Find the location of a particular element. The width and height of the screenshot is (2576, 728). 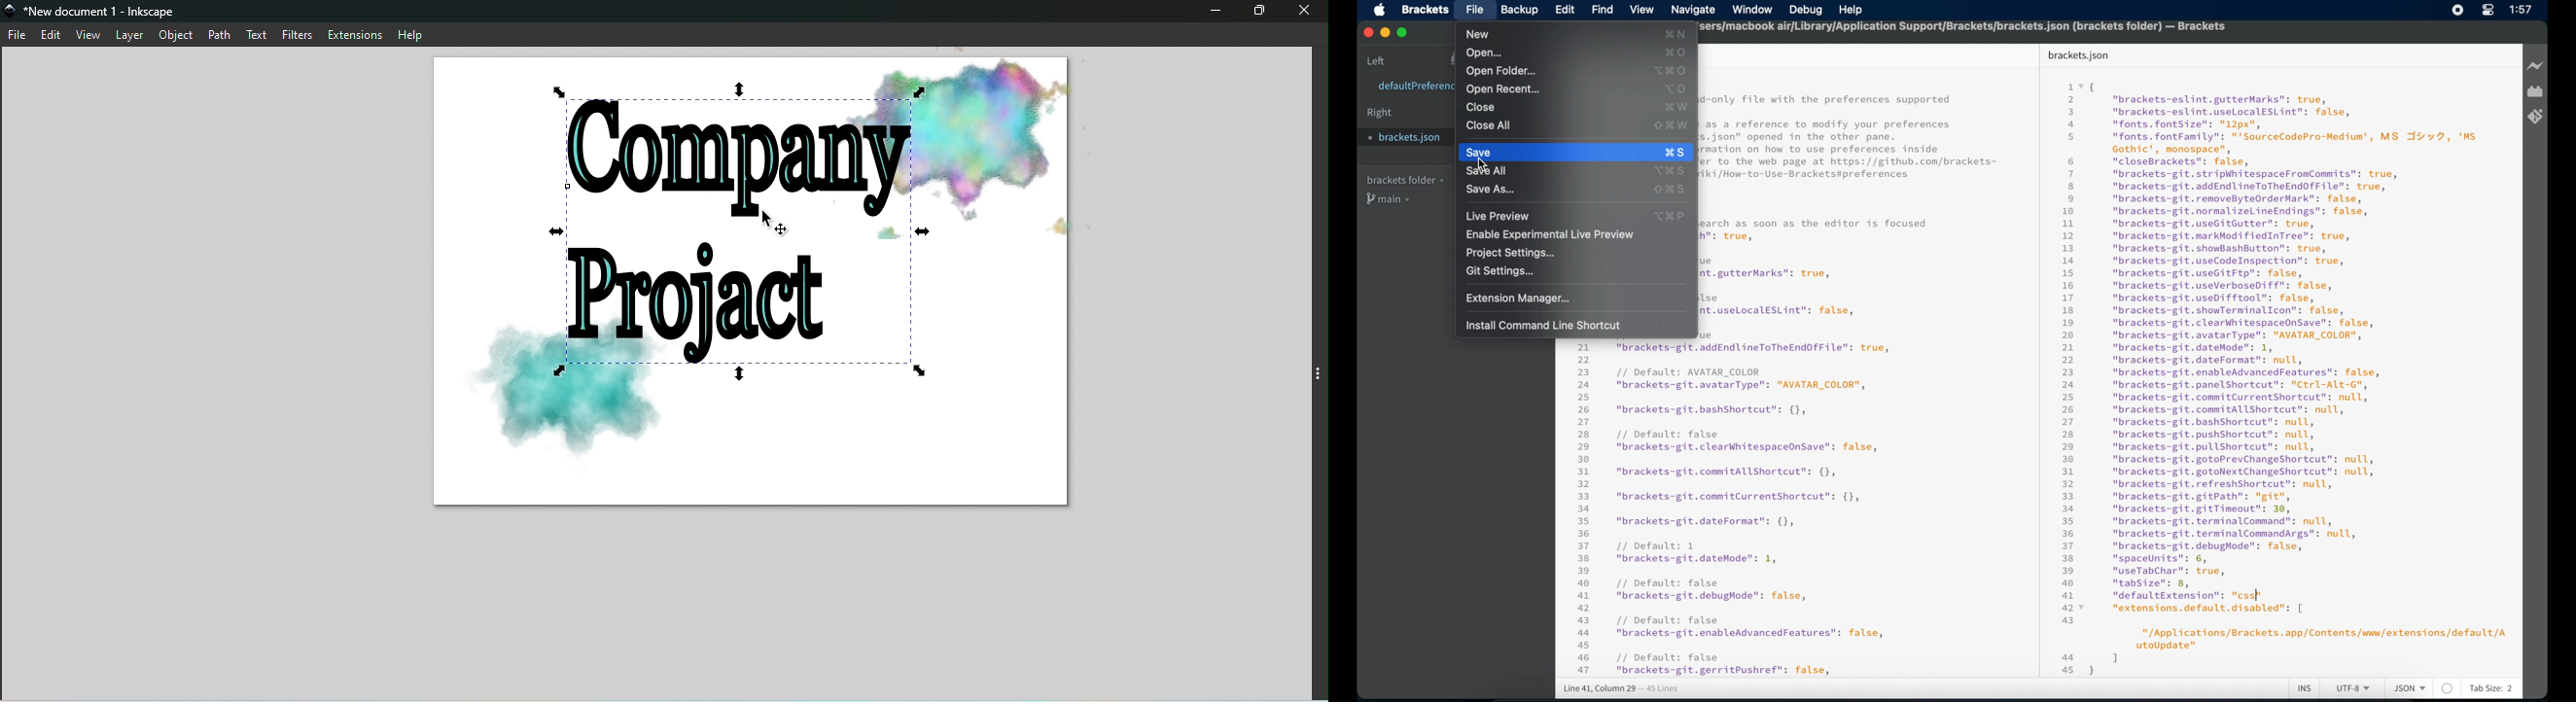

Filters is located at coordinates (300, 34).